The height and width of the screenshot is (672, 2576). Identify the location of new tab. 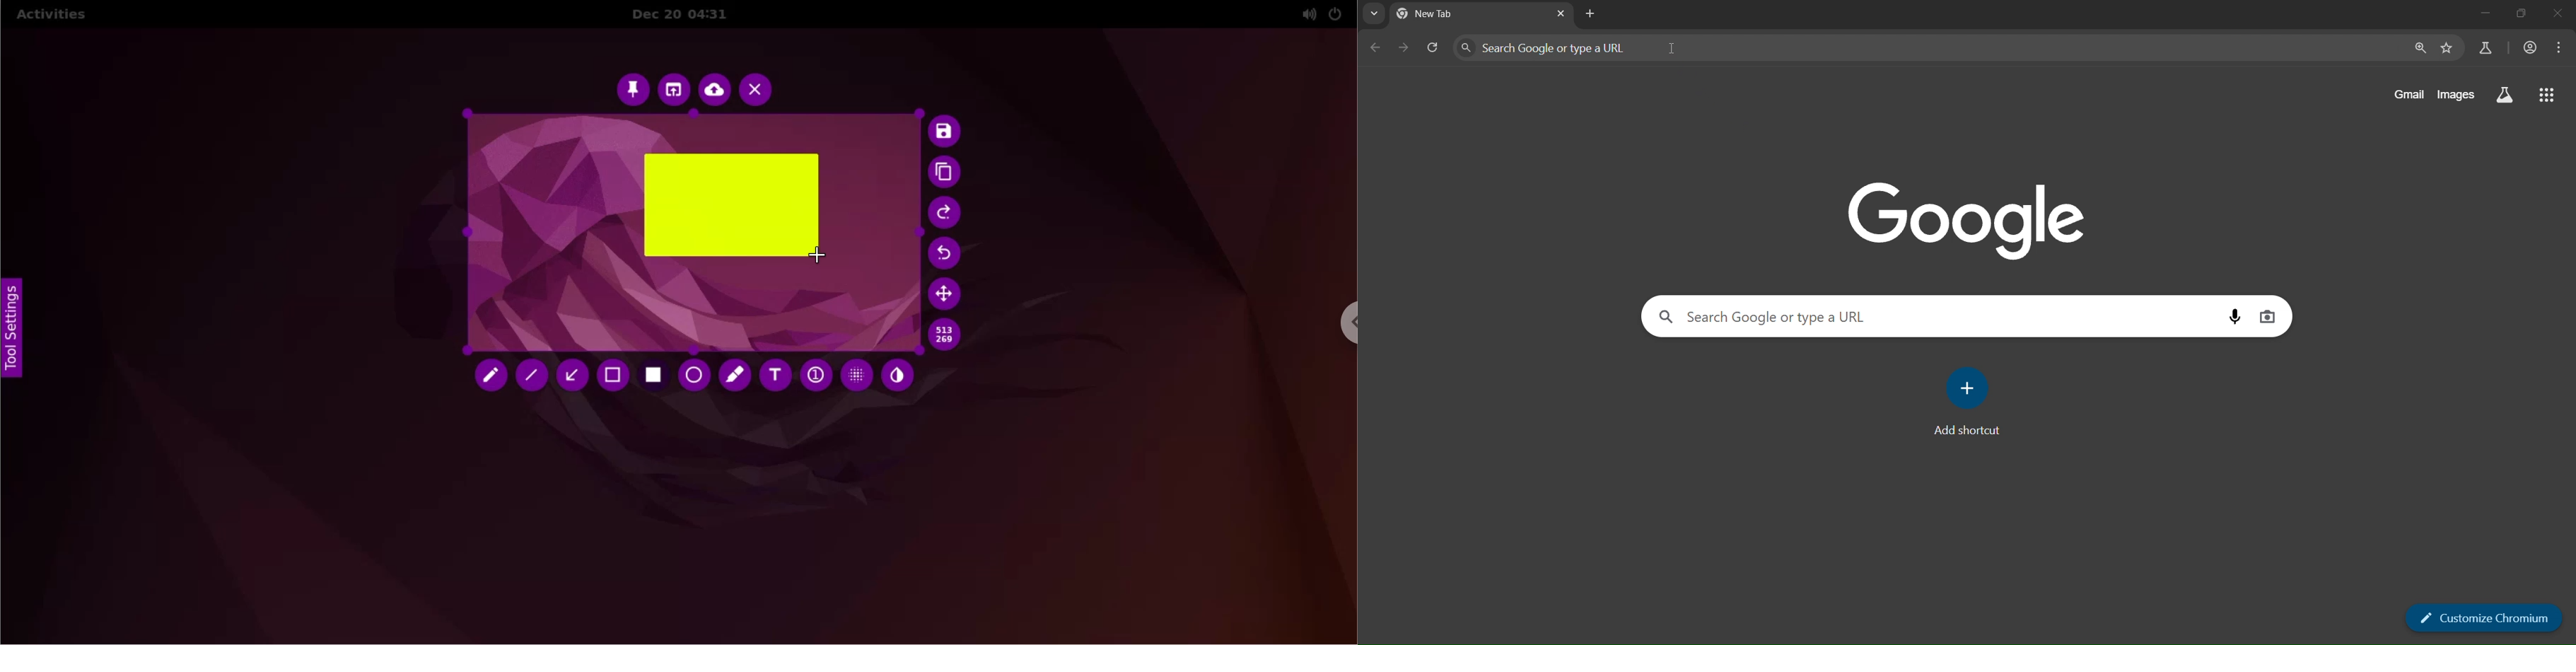
(1591, 14).